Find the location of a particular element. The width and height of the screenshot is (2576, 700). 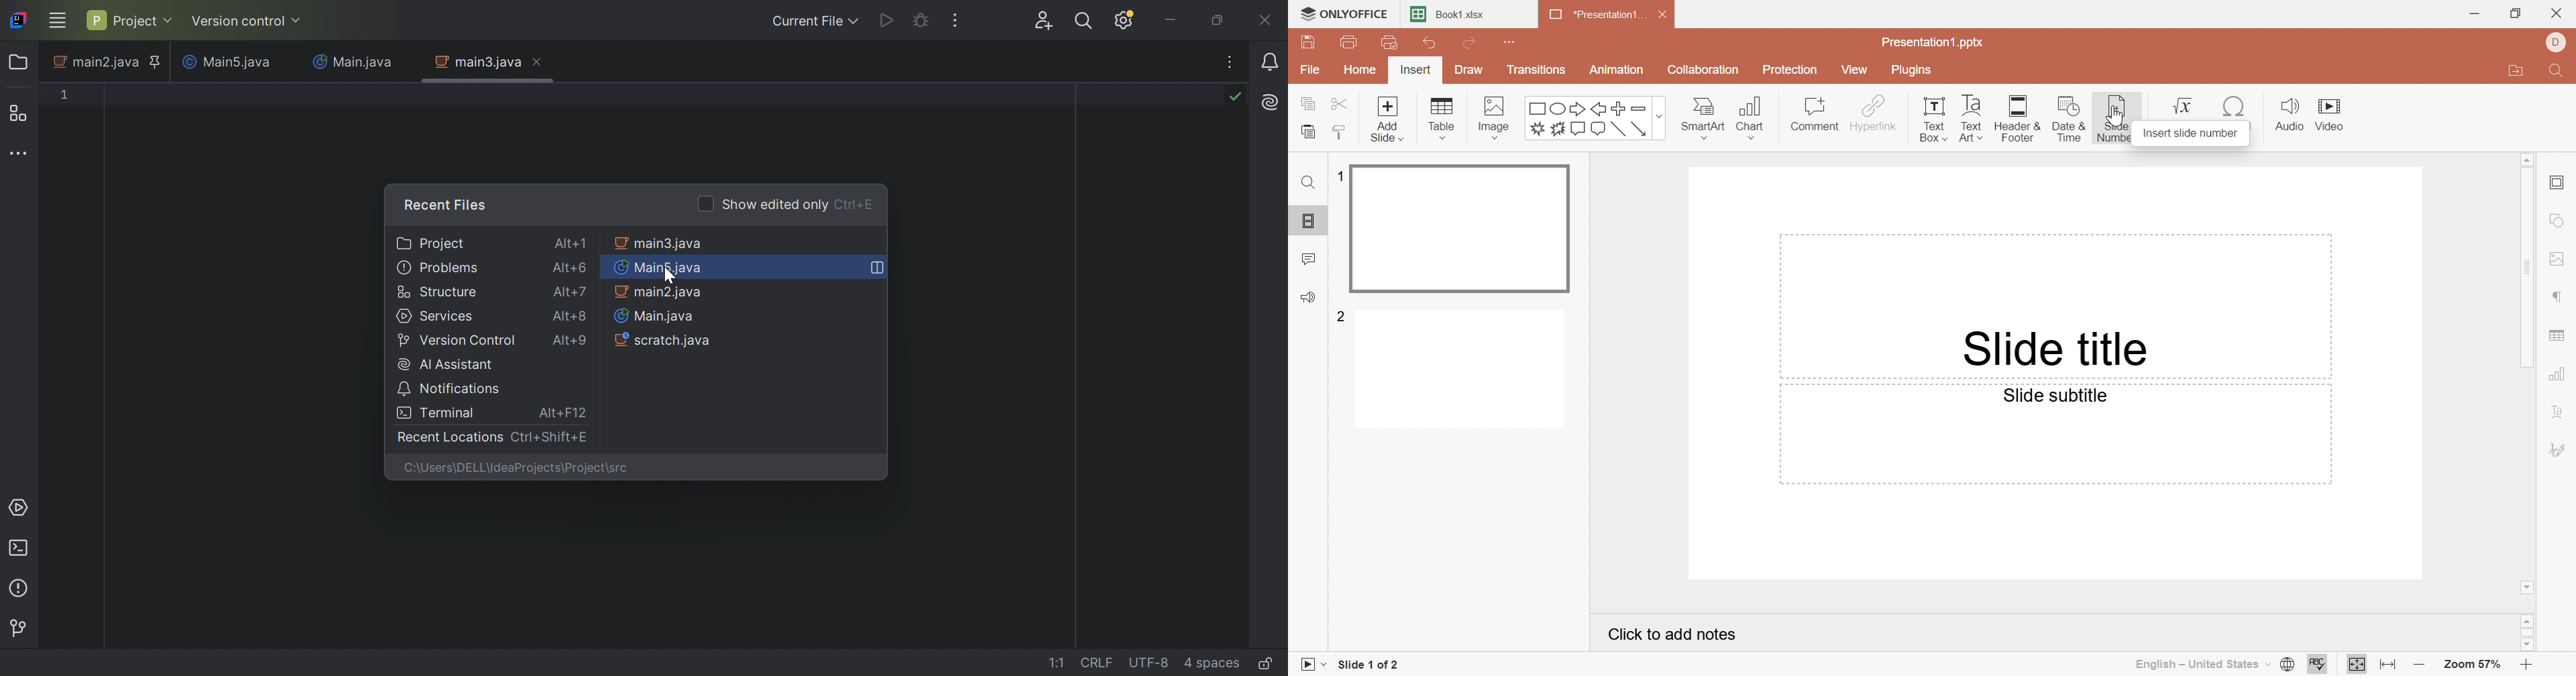

Check spelling is located at coordinates (2317, 666).